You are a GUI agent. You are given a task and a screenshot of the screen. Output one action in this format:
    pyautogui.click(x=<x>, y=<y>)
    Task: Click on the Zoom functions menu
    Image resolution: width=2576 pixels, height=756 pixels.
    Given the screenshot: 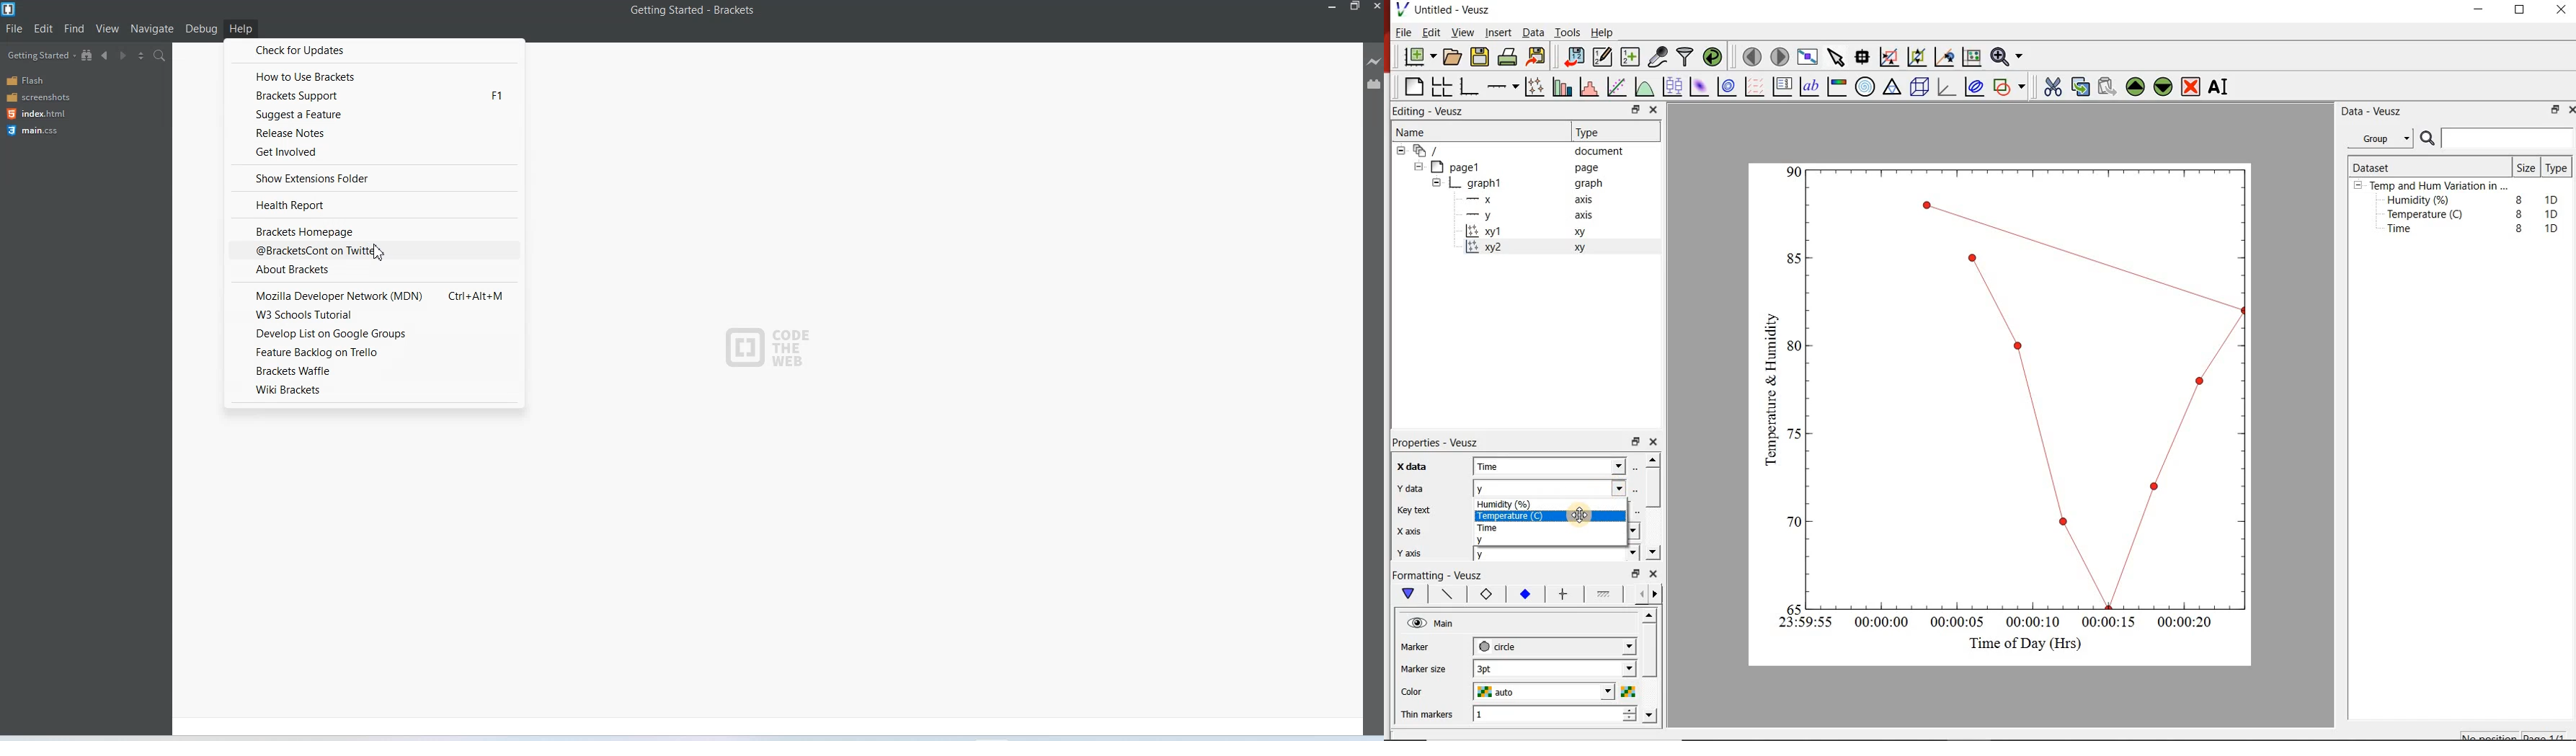 What is the action you would take?
    pyautogui.click(x=2006, y=56)
    